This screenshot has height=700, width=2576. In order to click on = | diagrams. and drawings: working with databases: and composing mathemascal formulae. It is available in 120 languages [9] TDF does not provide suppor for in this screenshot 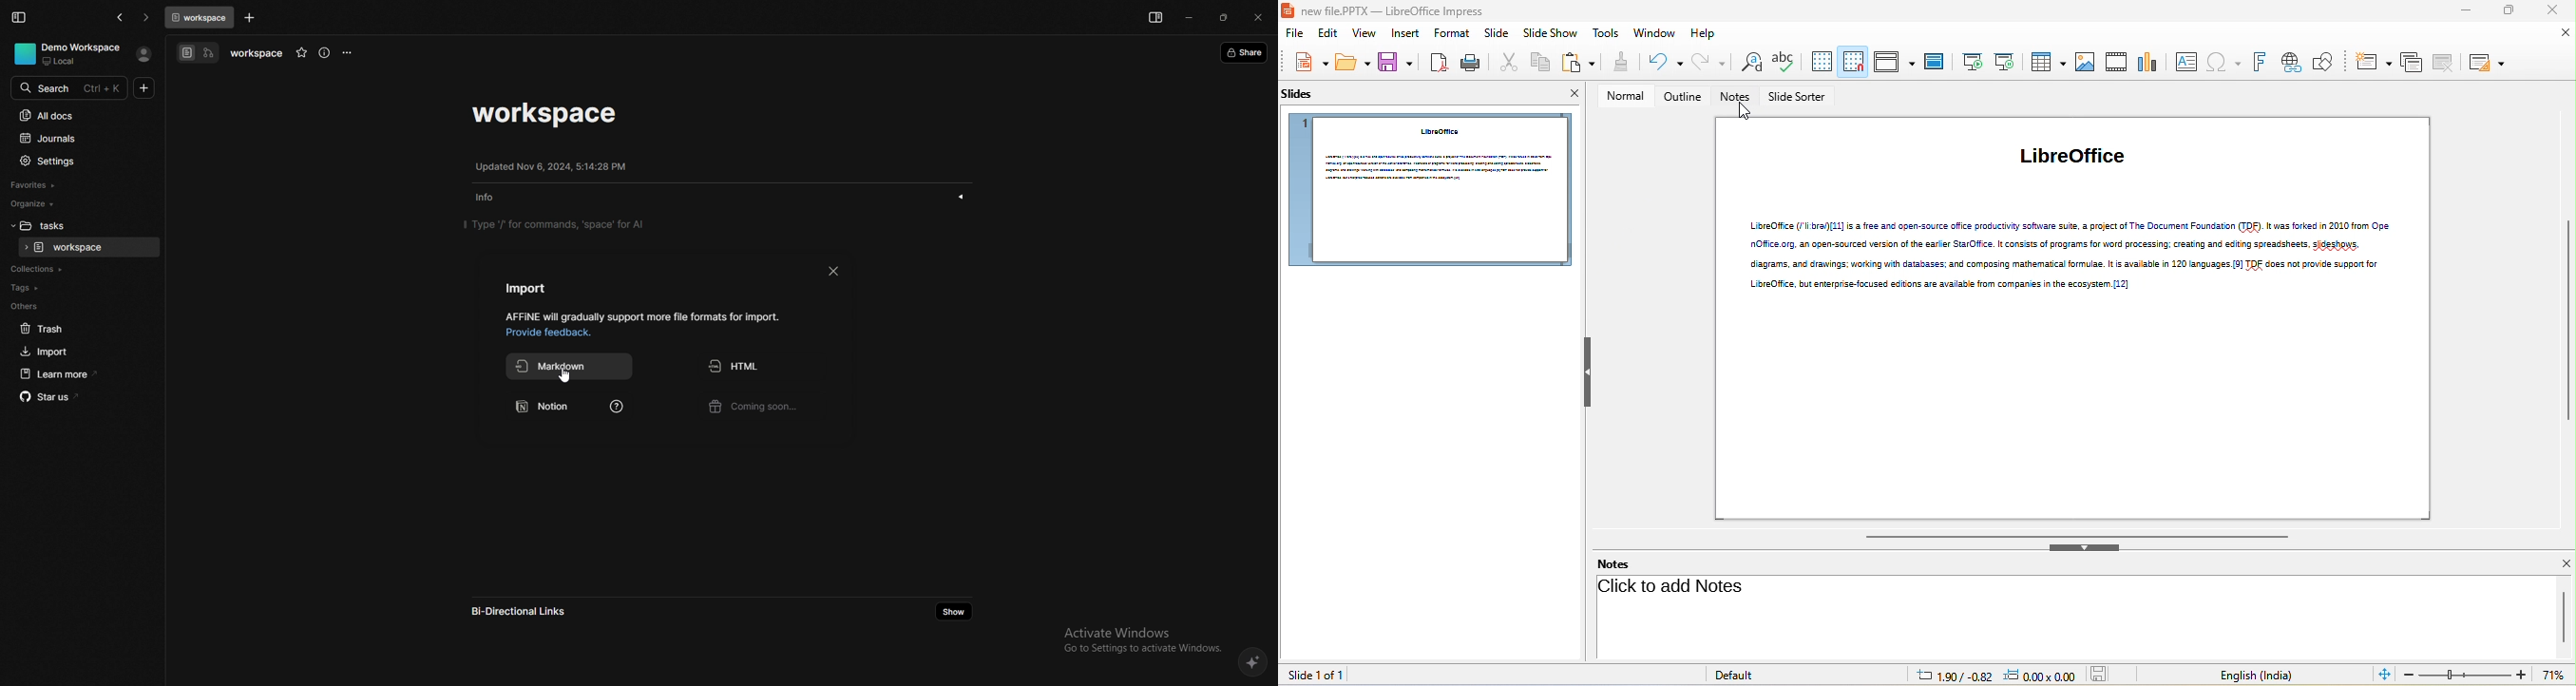, I will do `click(2063, 265)`.